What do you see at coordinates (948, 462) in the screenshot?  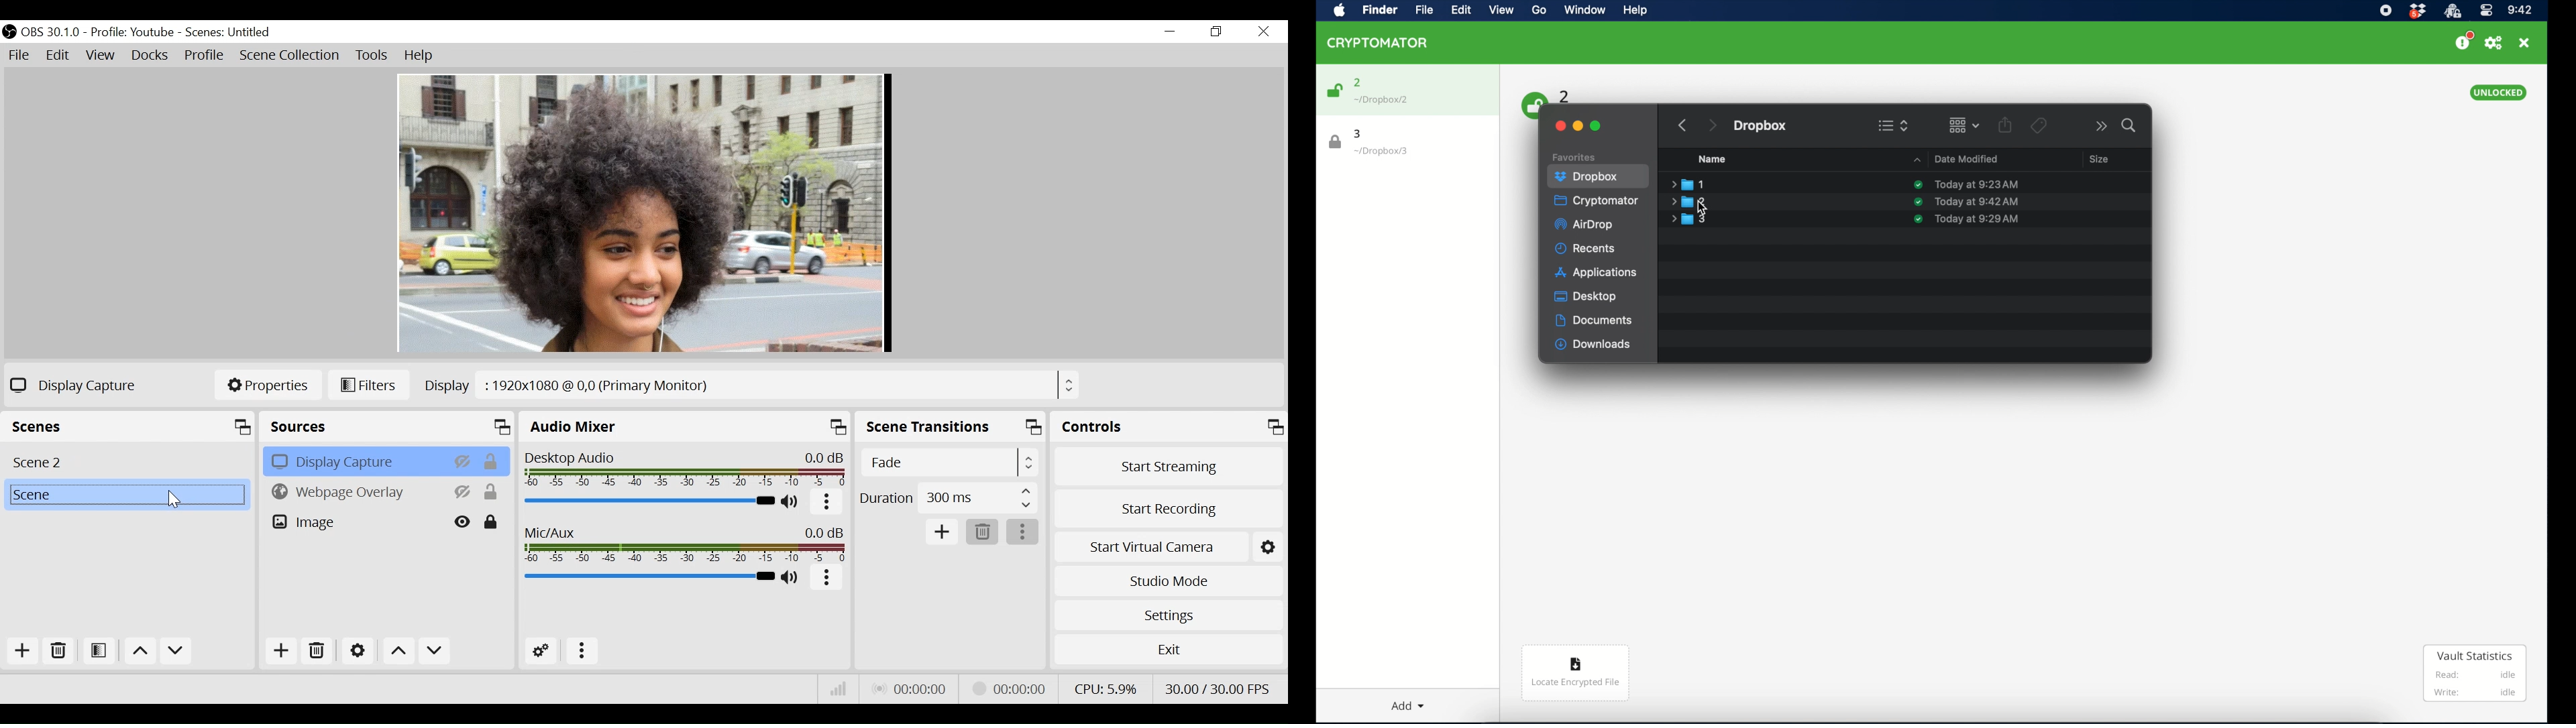 I see `Select Scene Transitions ` at bounding box center [948, 462].